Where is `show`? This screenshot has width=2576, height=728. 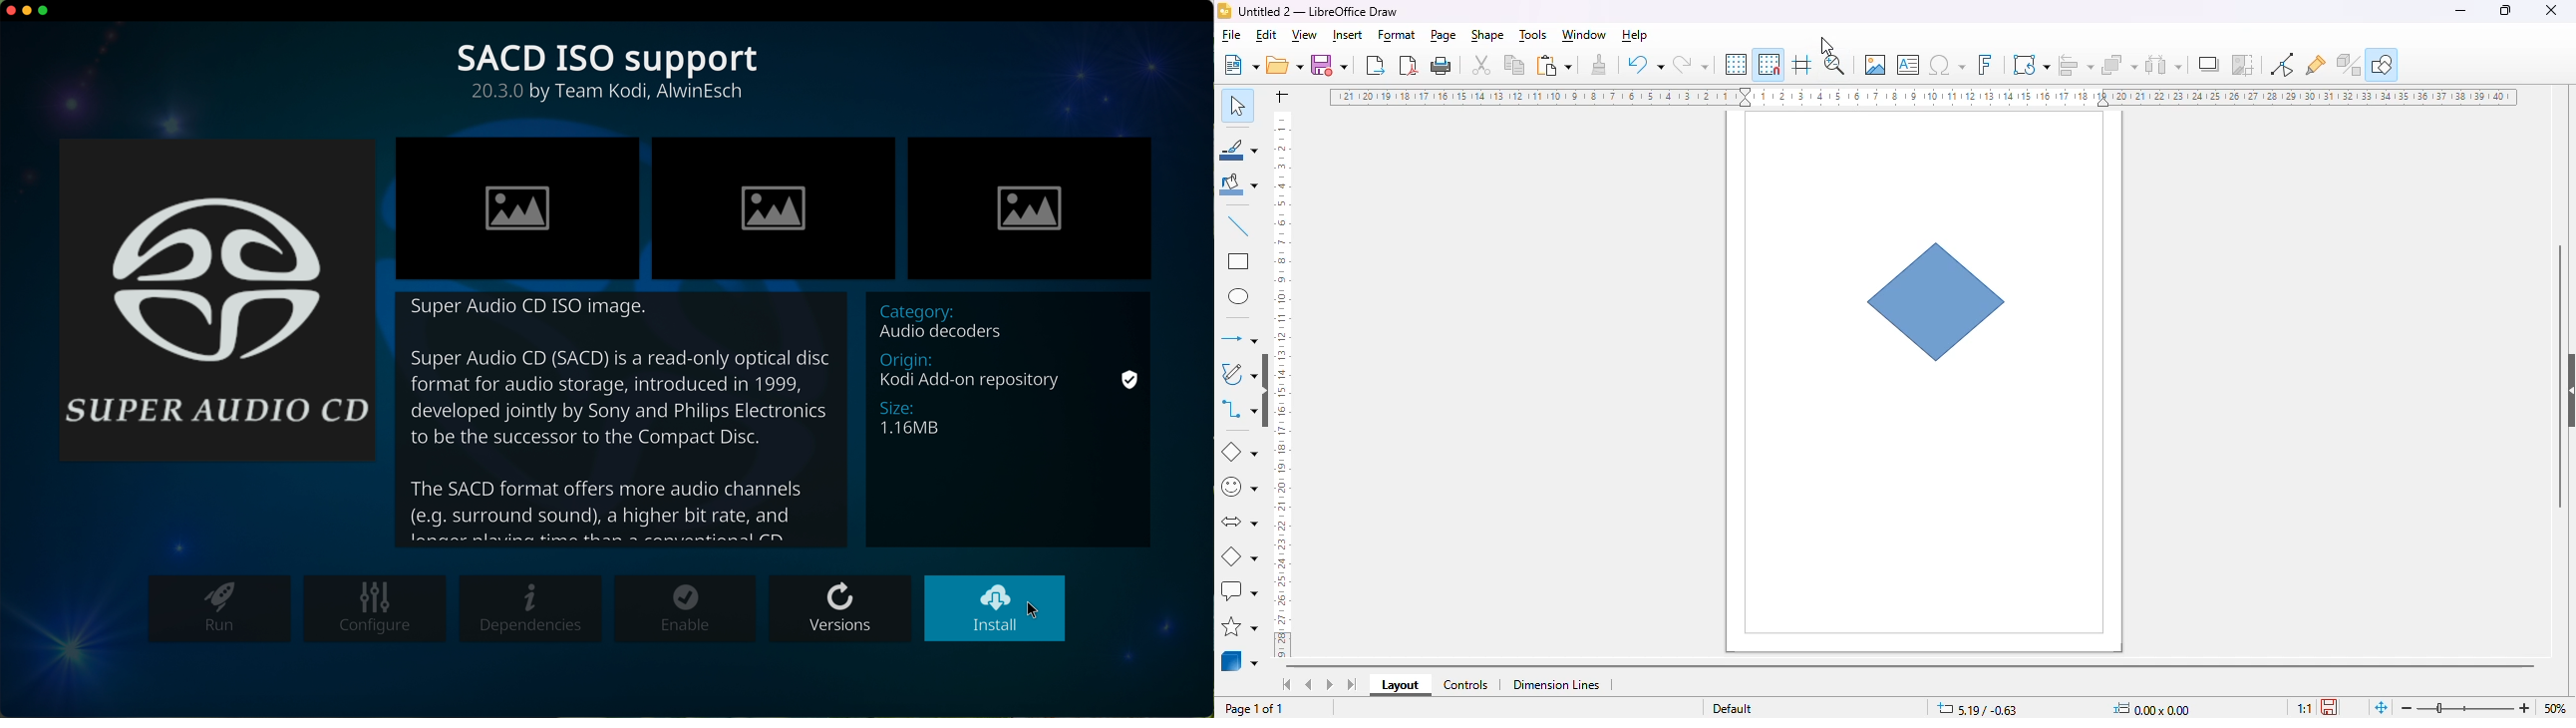 show is located at coordinates (1267, 391).